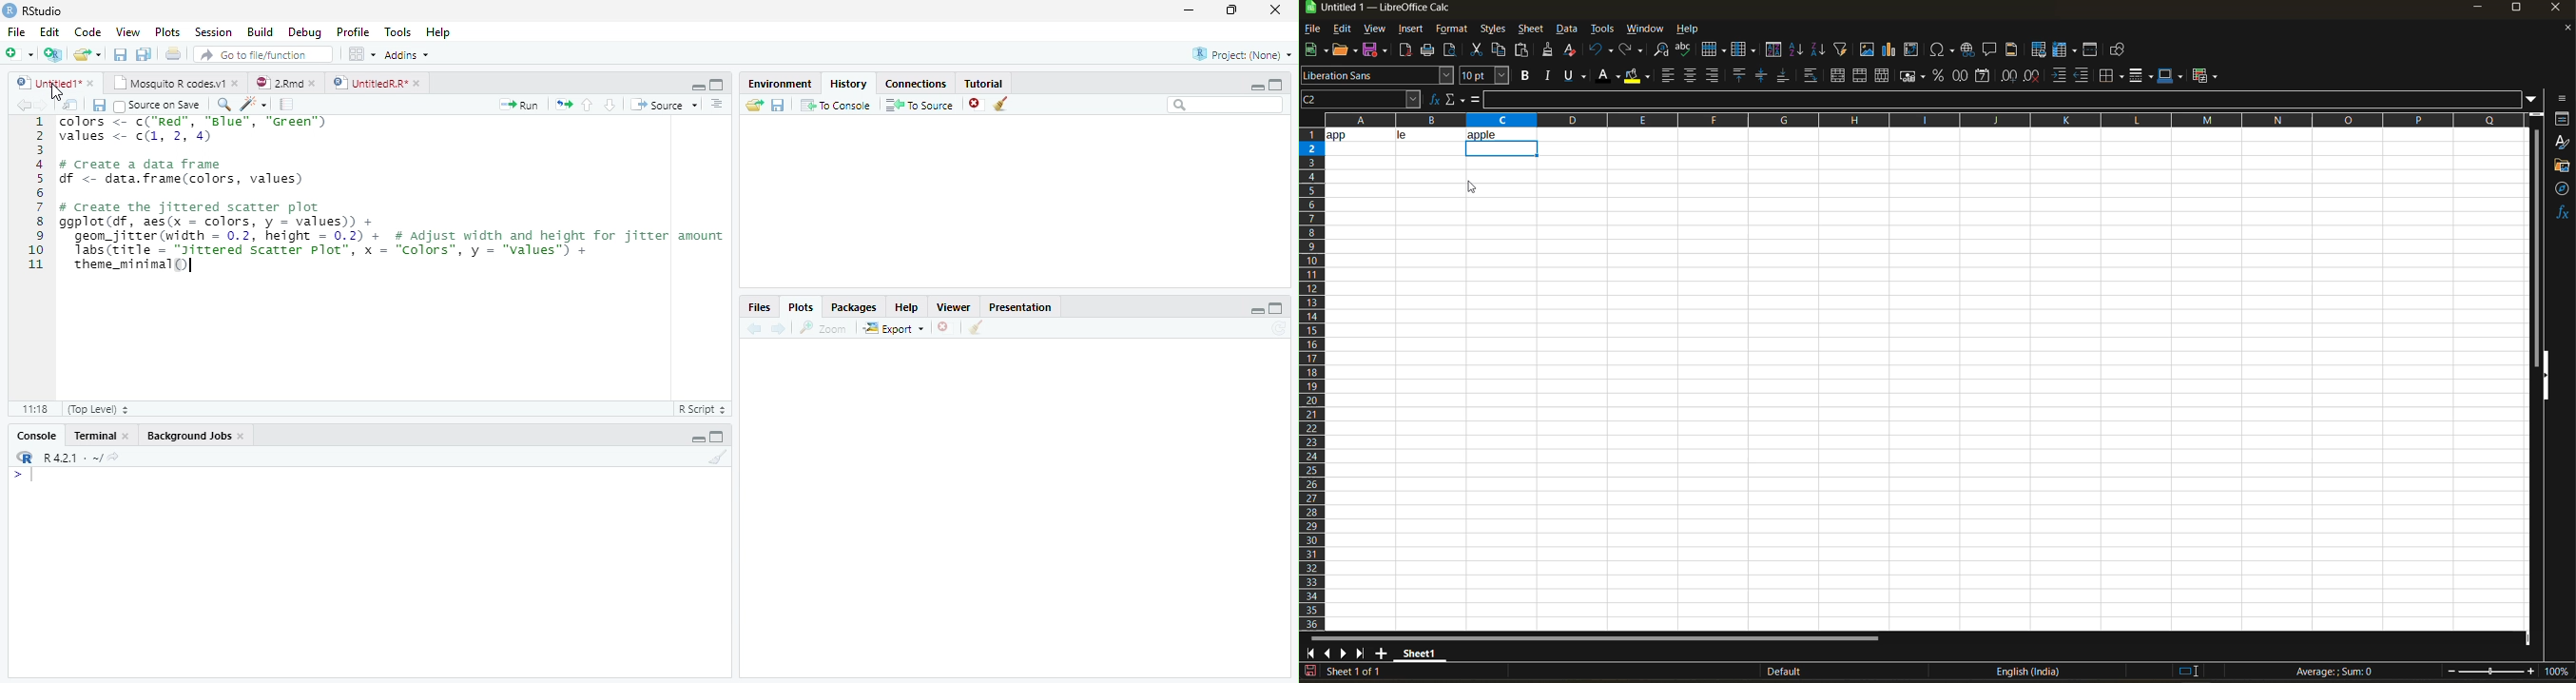 The height and width of the screenshot is (700, 2576). I want to click on History, so click(849, 84).